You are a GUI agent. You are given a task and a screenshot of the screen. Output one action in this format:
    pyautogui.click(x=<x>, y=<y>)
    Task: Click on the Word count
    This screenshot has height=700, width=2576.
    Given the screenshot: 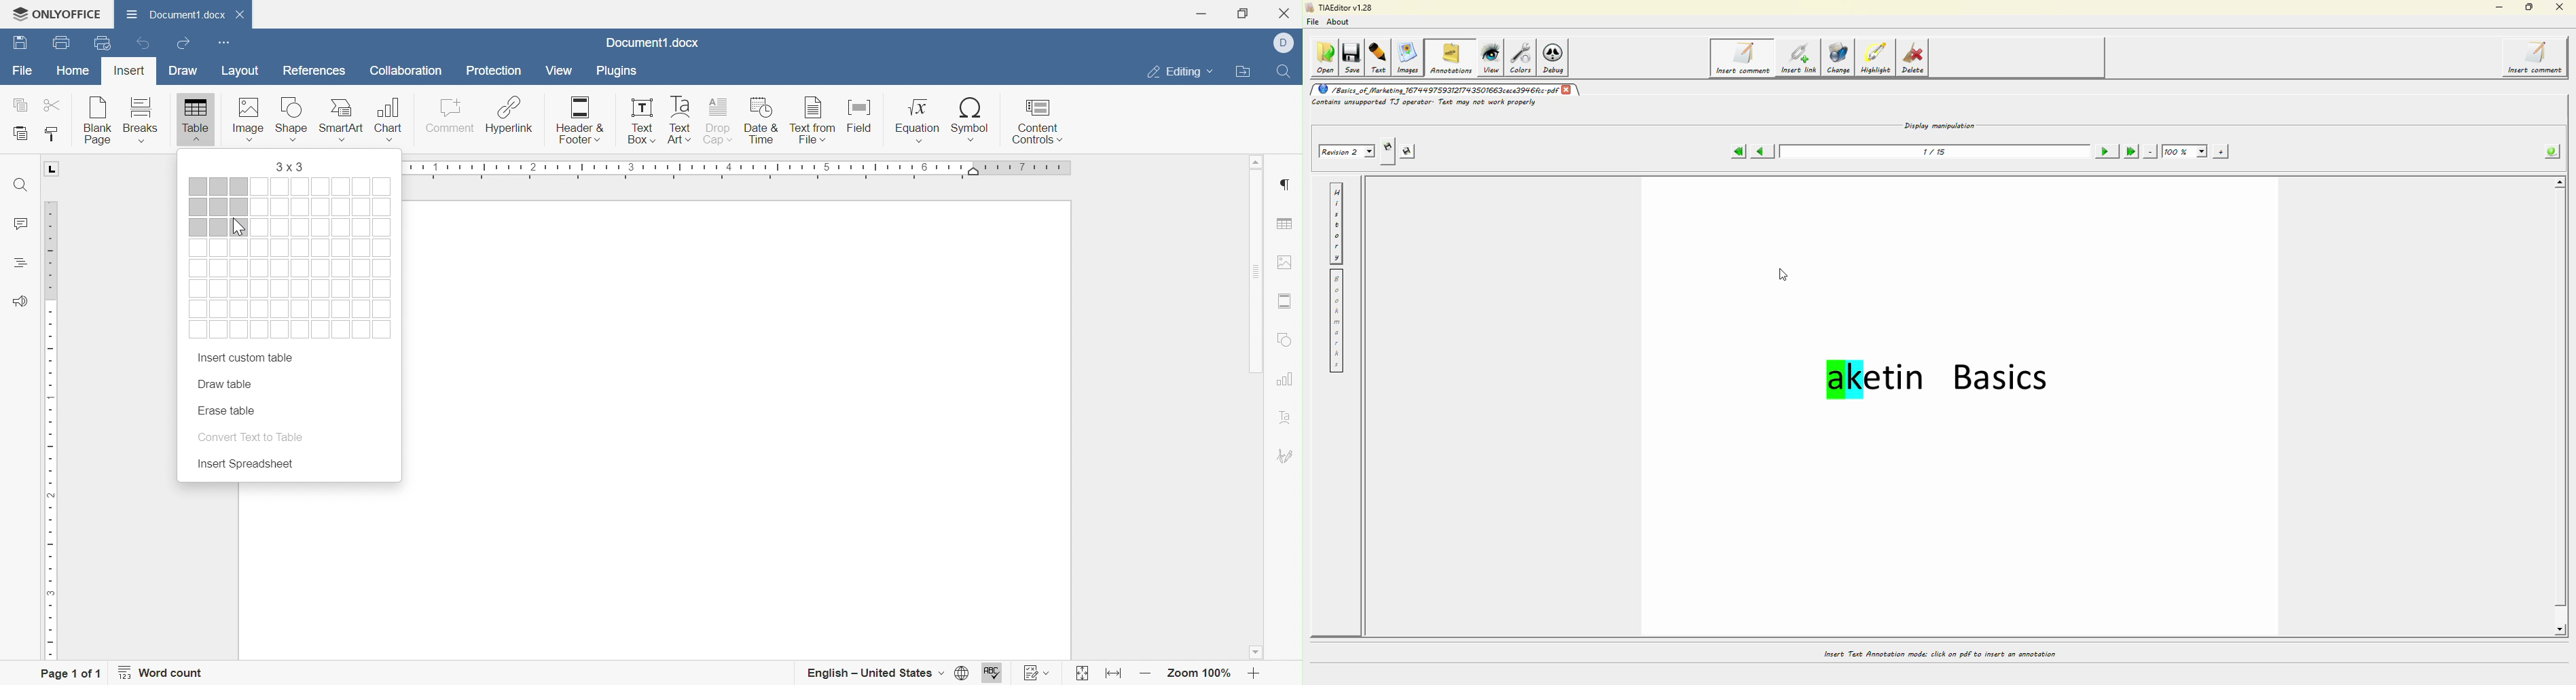 What is the action you would take?
    pyautogui.click(x=164, y=672)
    